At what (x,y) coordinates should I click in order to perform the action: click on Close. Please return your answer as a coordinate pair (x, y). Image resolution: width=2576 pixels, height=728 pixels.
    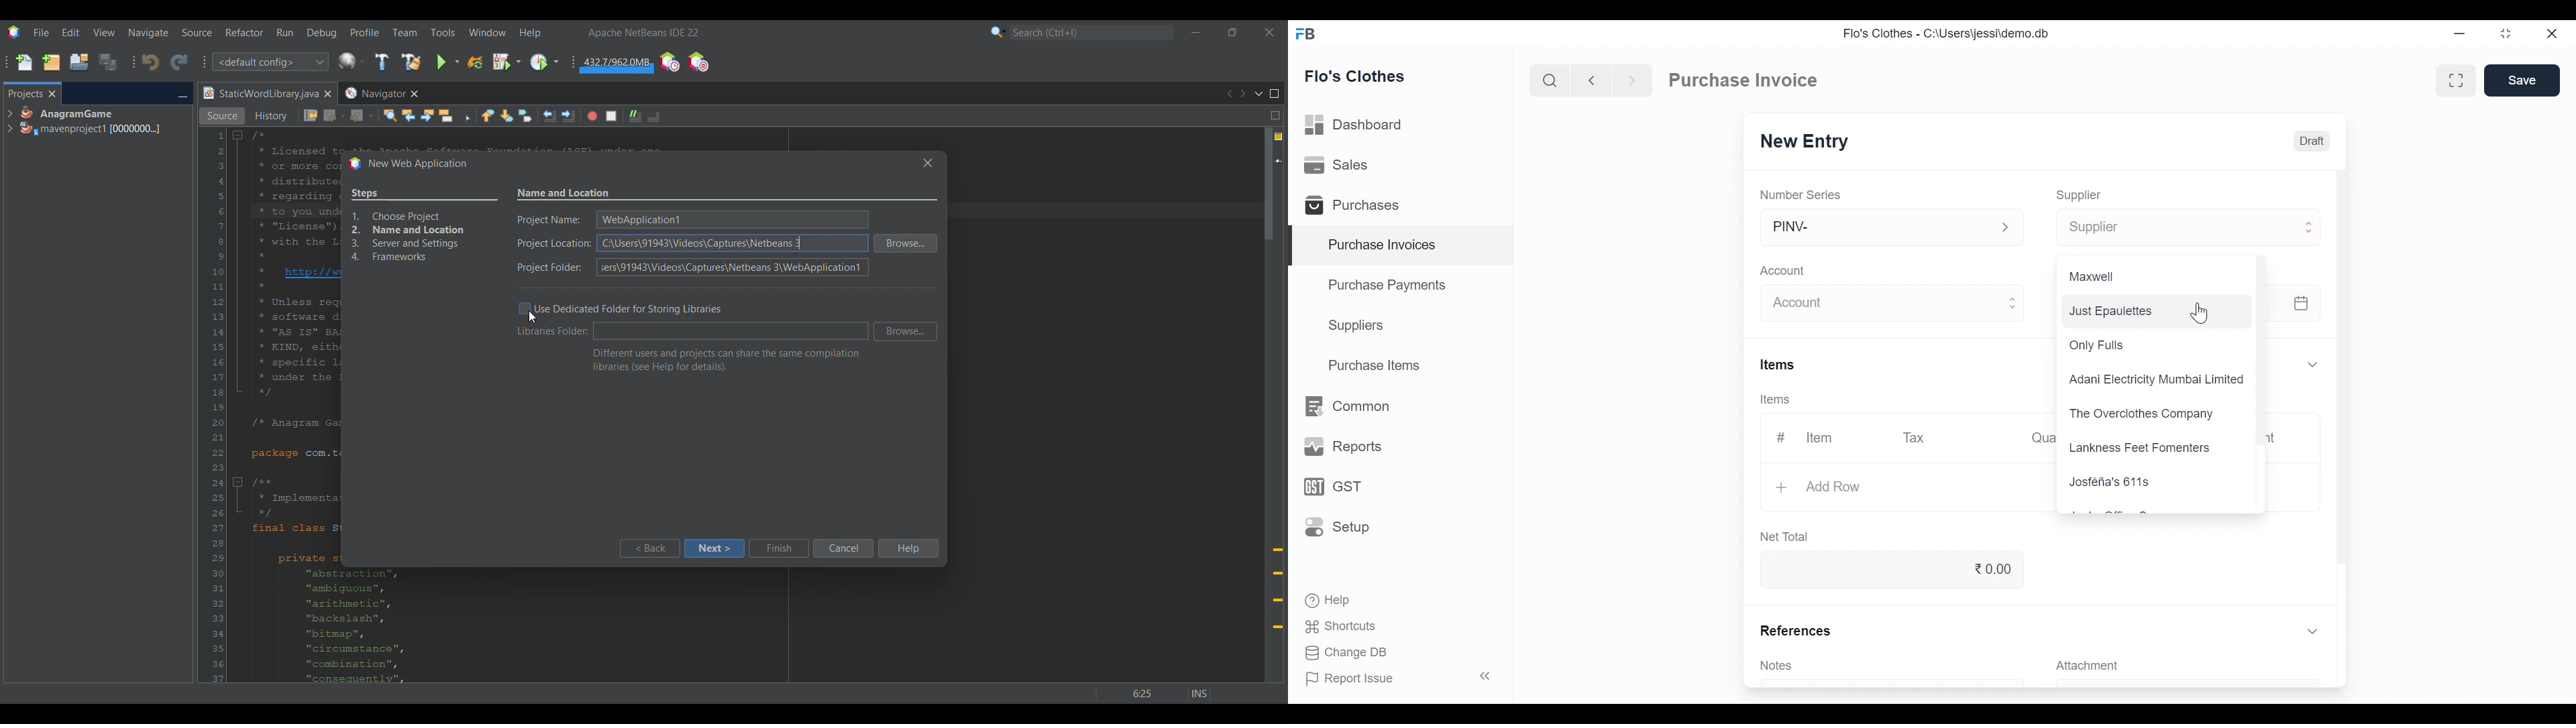
    Looking at the image, I should click on (327, 94).